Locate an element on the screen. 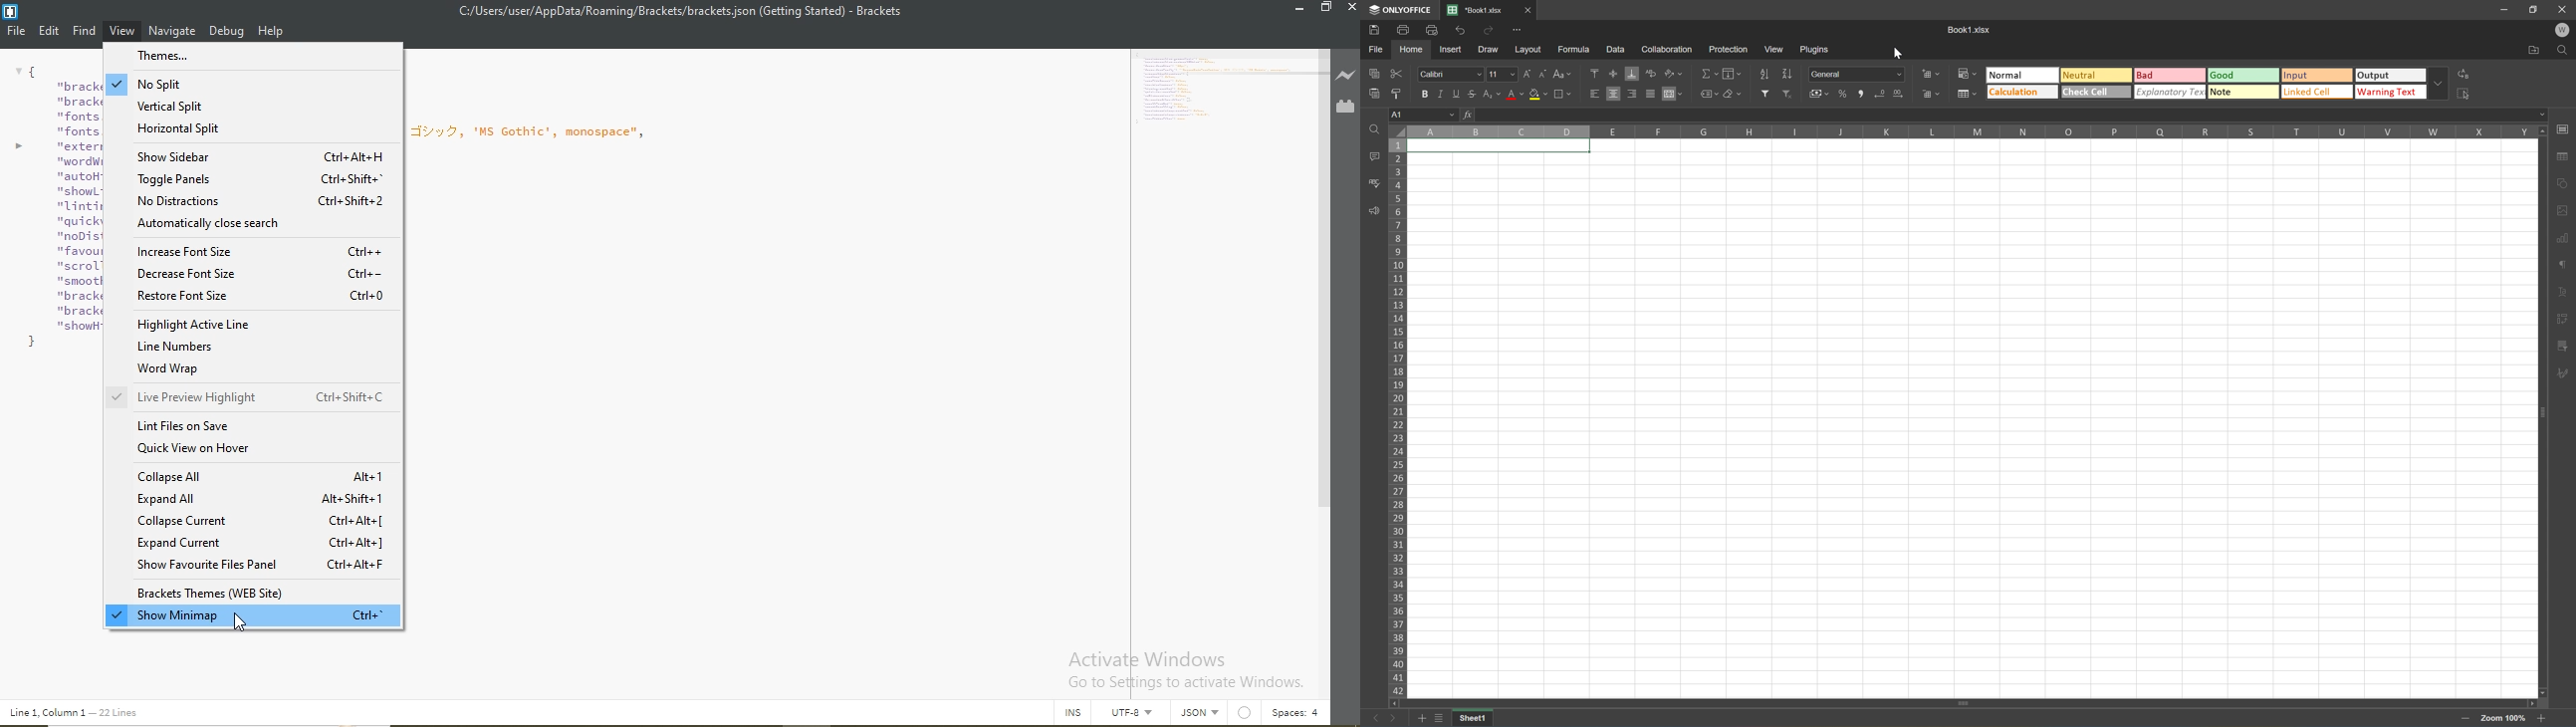 The width and height of the screenshot is (2576, 728). Line code data is located at coordinates (79, 713).